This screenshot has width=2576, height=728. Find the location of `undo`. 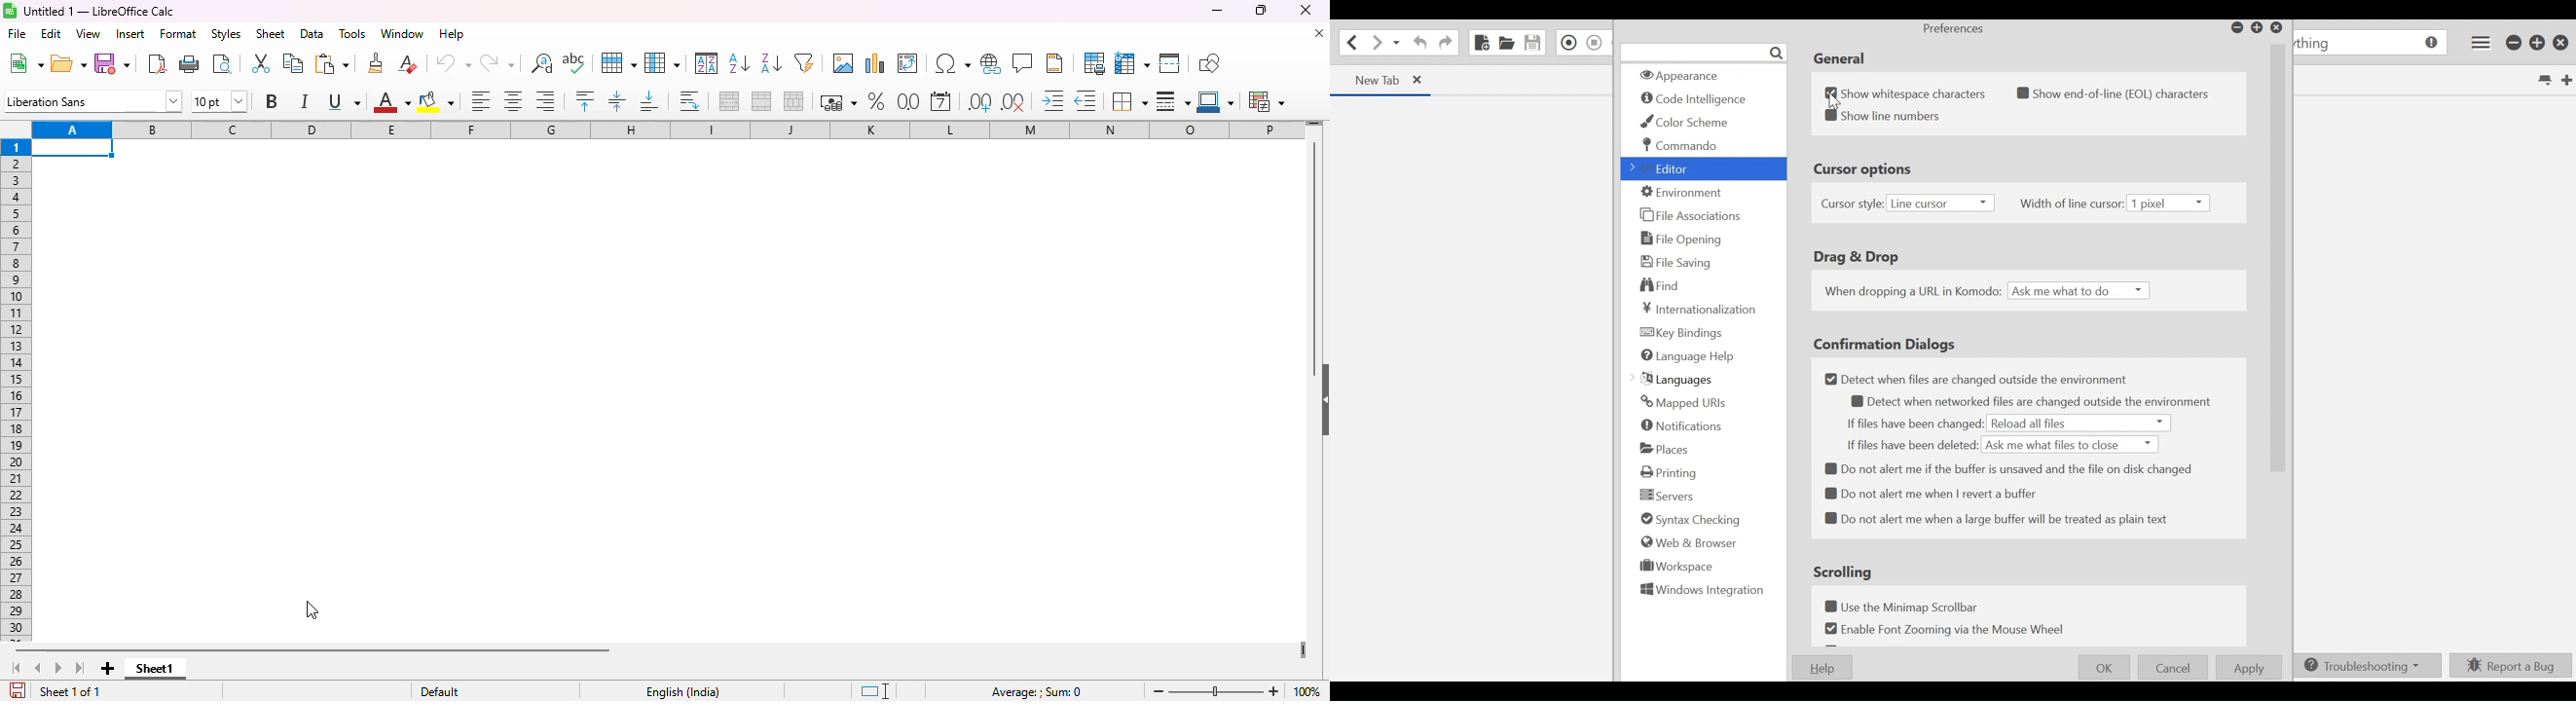

undo is located at coordinates (453, 63).